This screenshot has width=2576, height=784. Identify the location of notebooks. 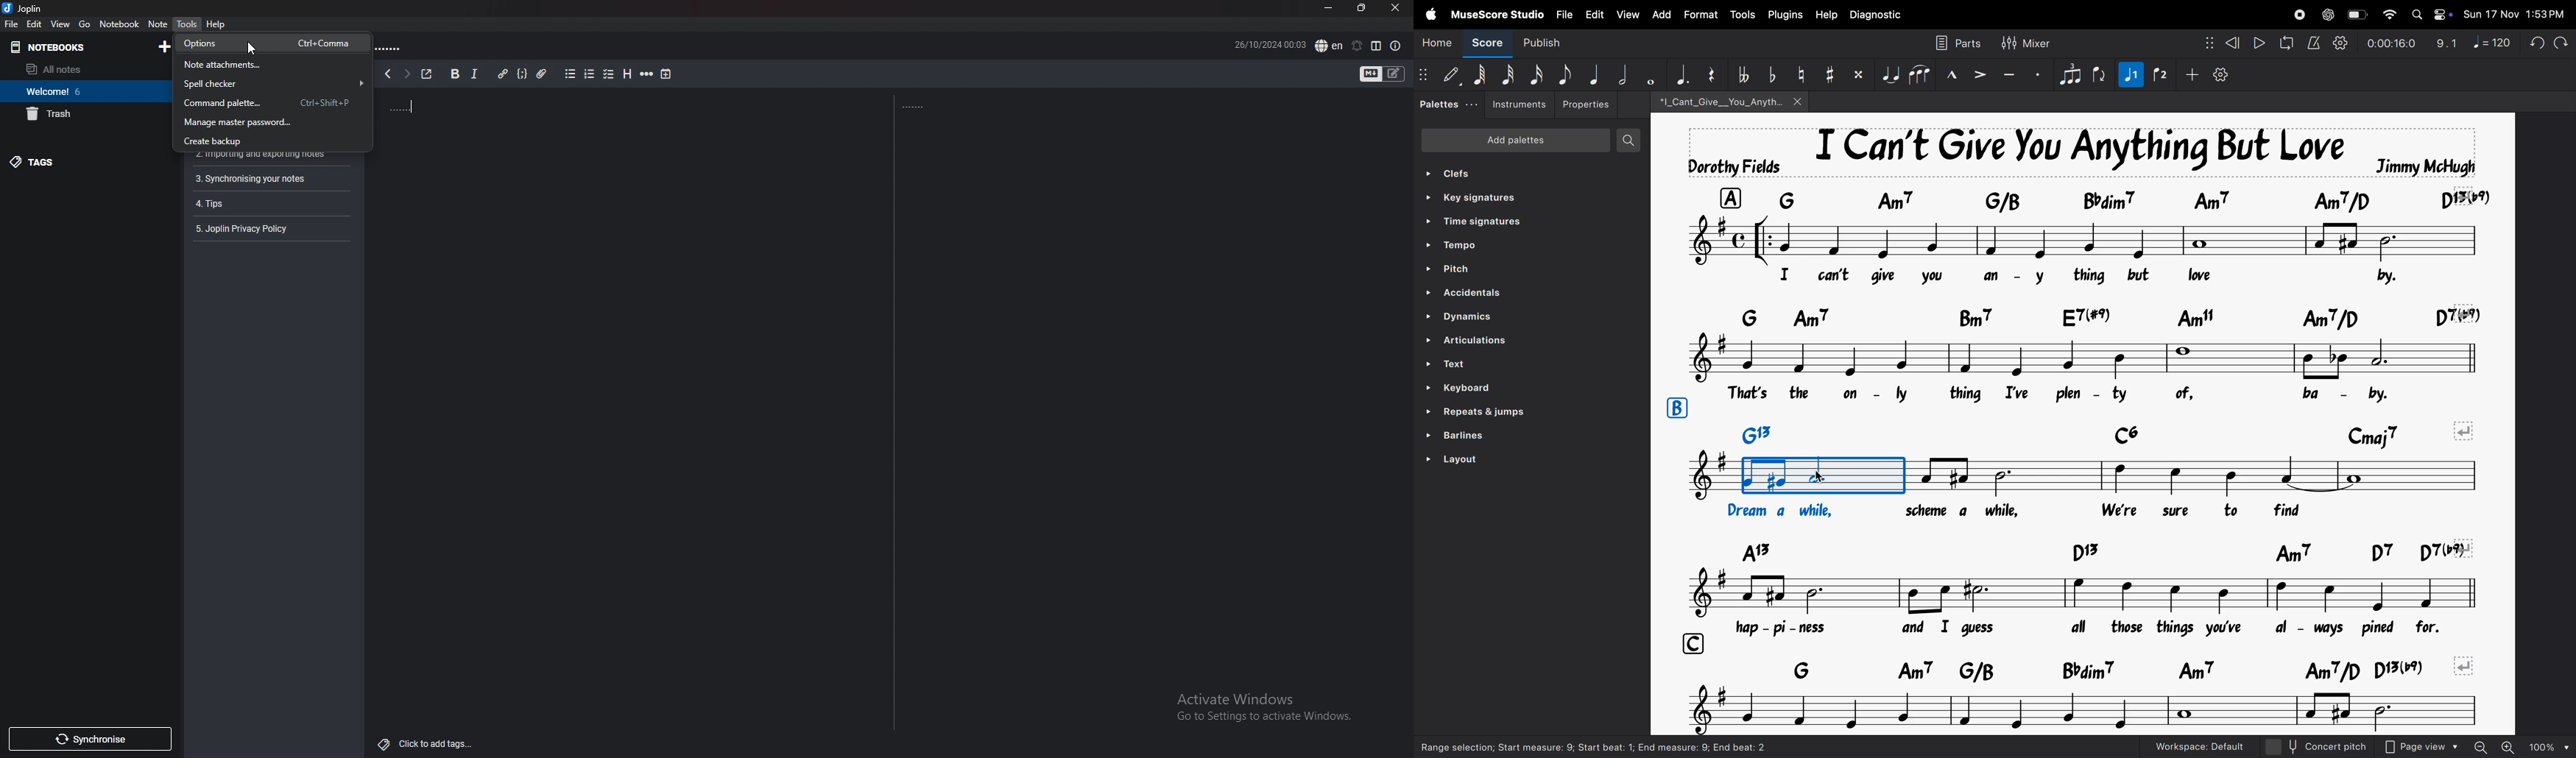
(47, 46).